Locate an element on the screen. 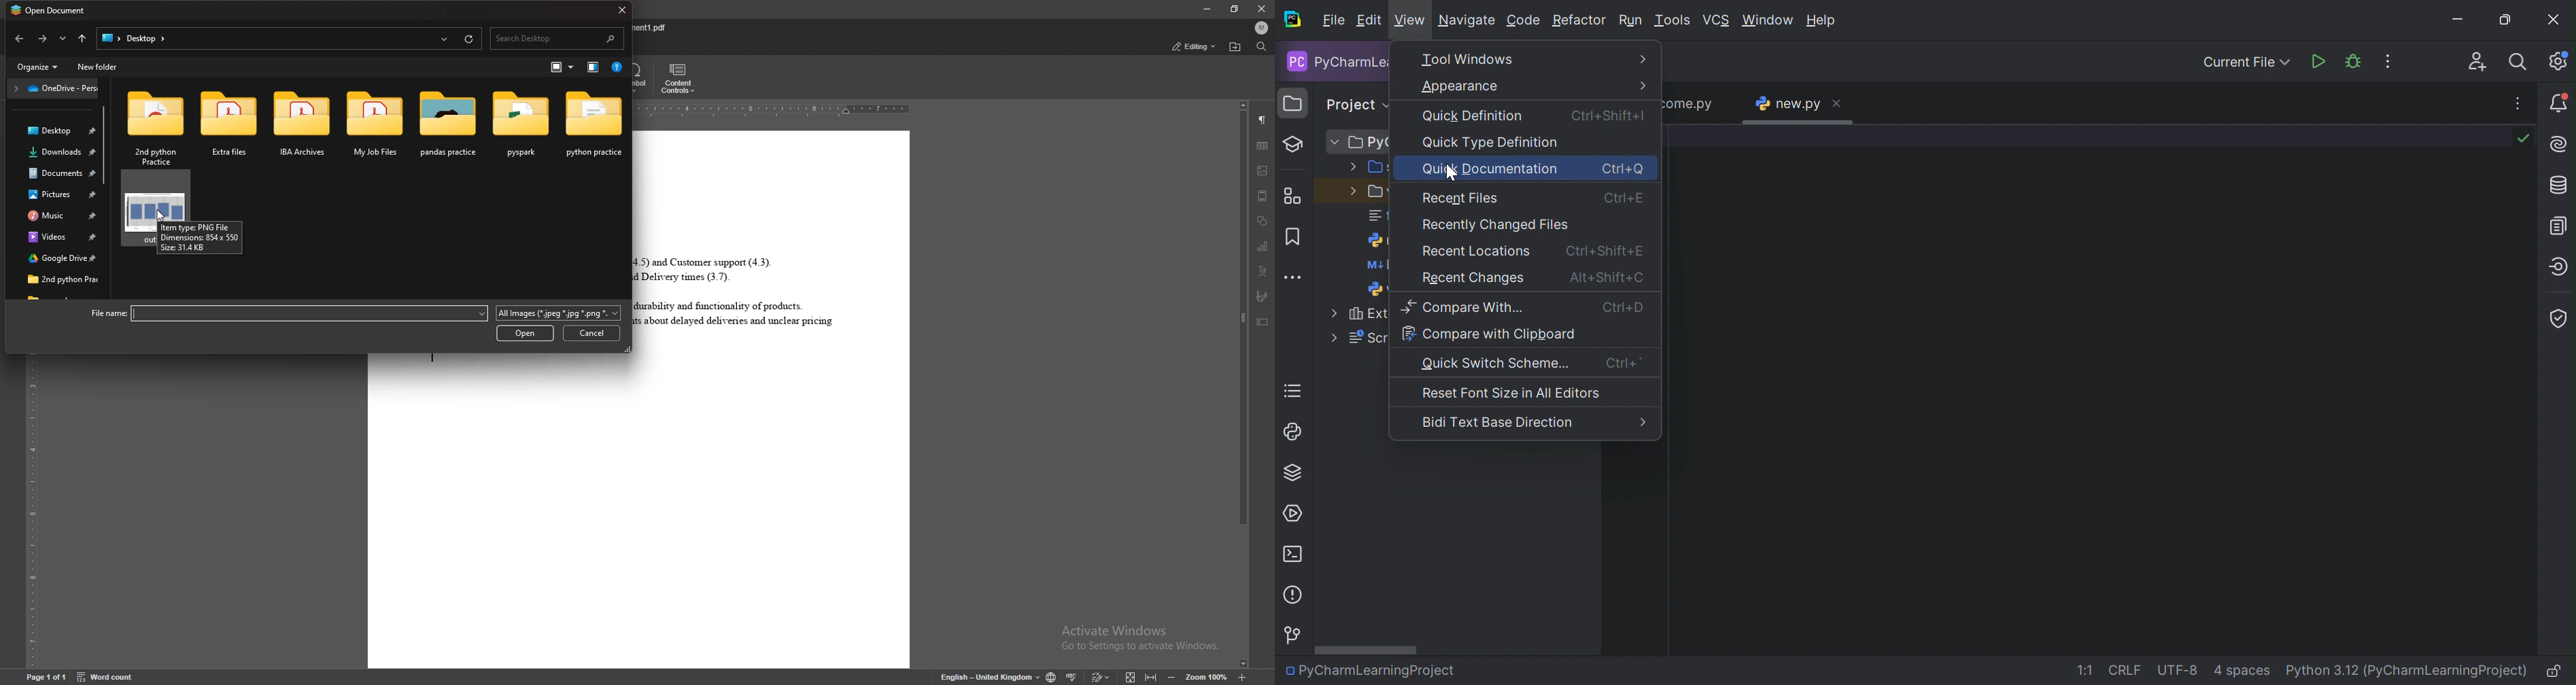 Image resolution: width=2576 pixels, height=700 pixels. new folder is located at coordinates (97, 67).